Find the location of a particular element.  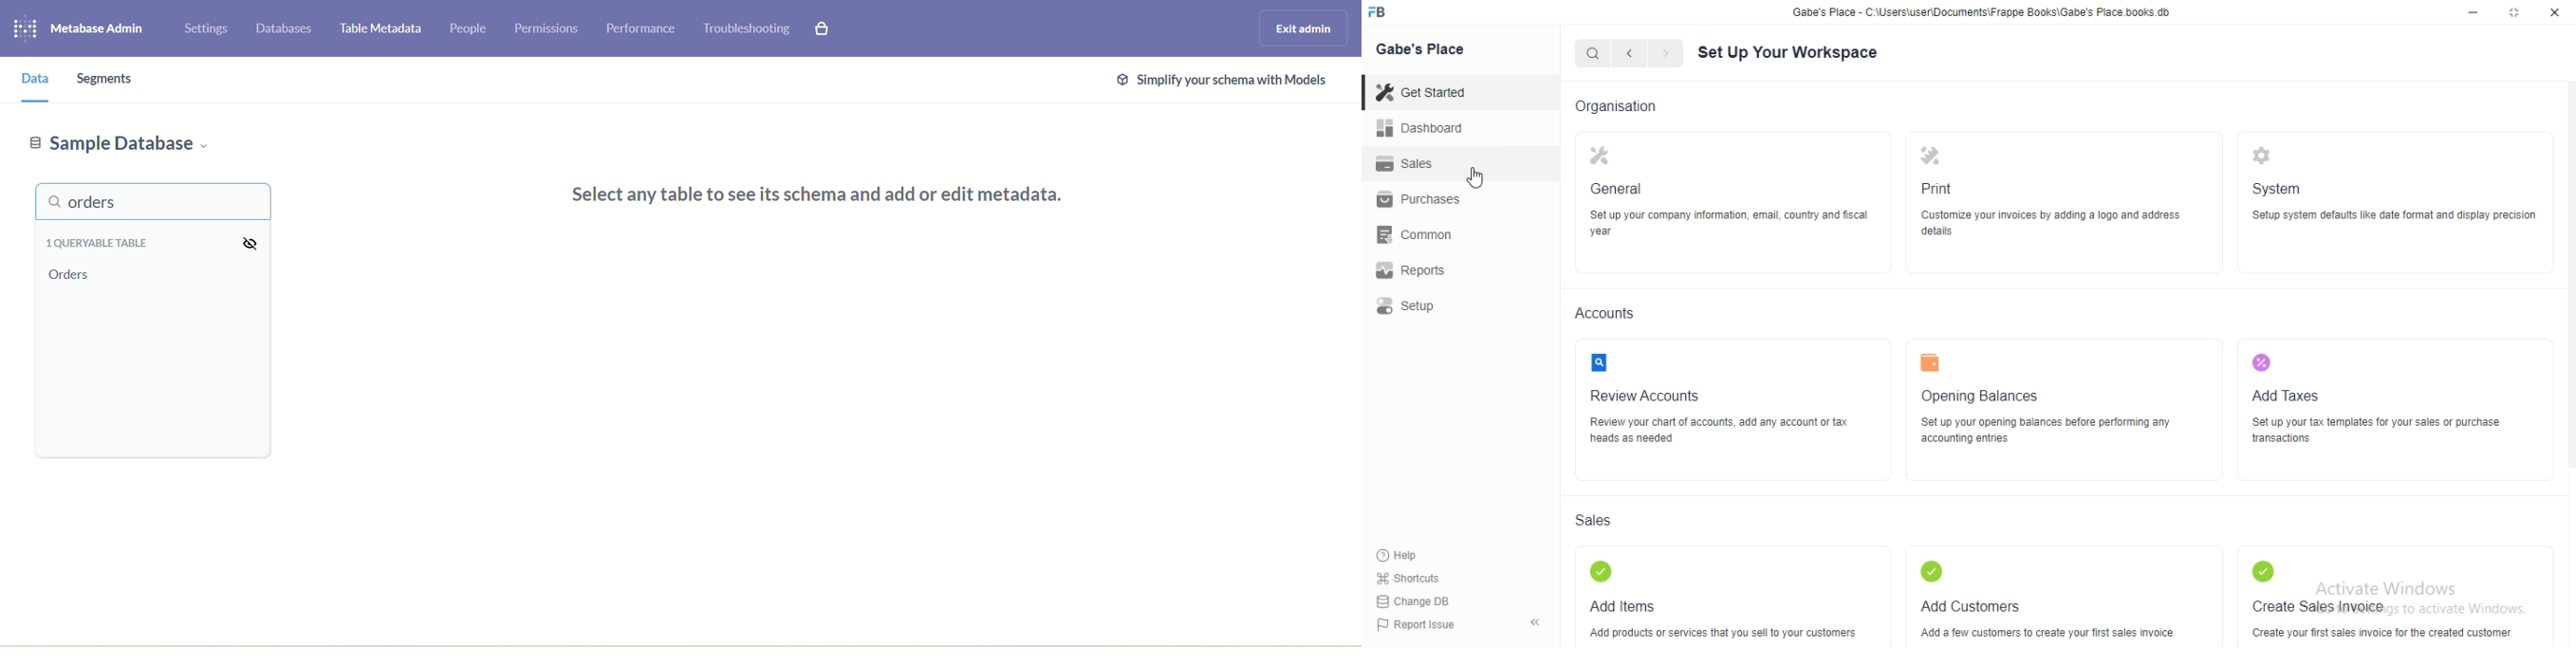

Sales is located at coordinates (1619, 523).